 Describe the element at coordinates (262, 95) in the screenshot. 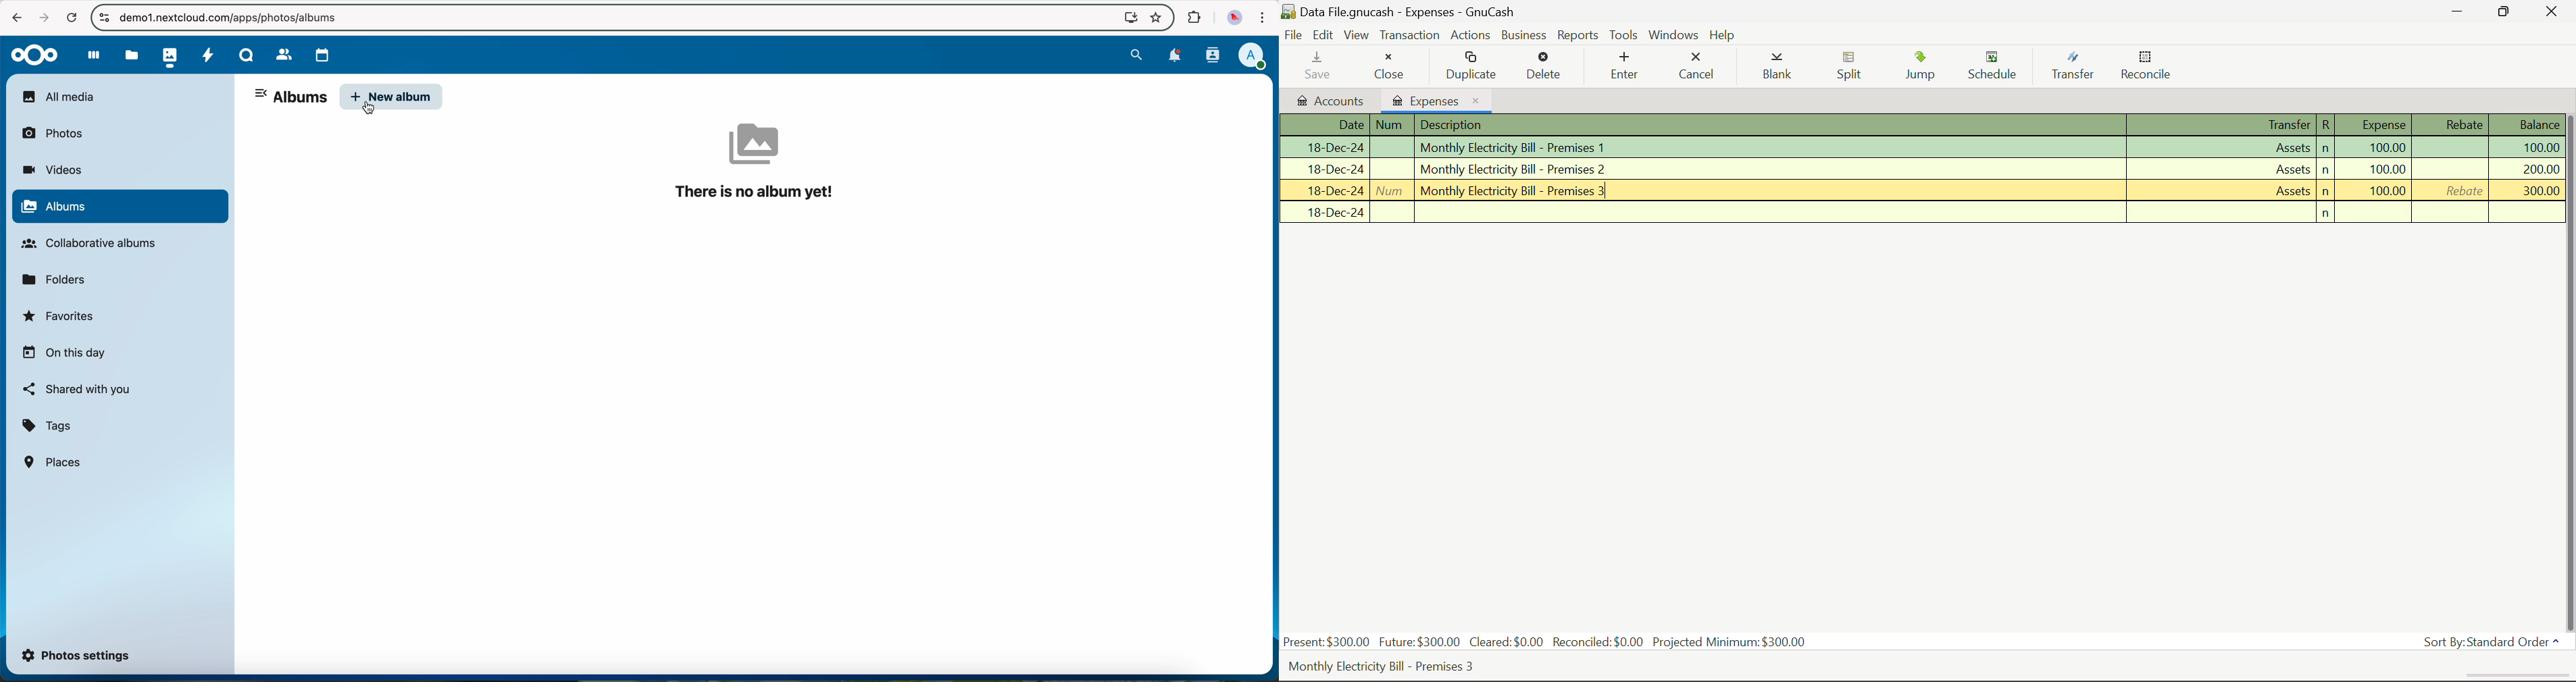

I see `hide sidebar` at that location.